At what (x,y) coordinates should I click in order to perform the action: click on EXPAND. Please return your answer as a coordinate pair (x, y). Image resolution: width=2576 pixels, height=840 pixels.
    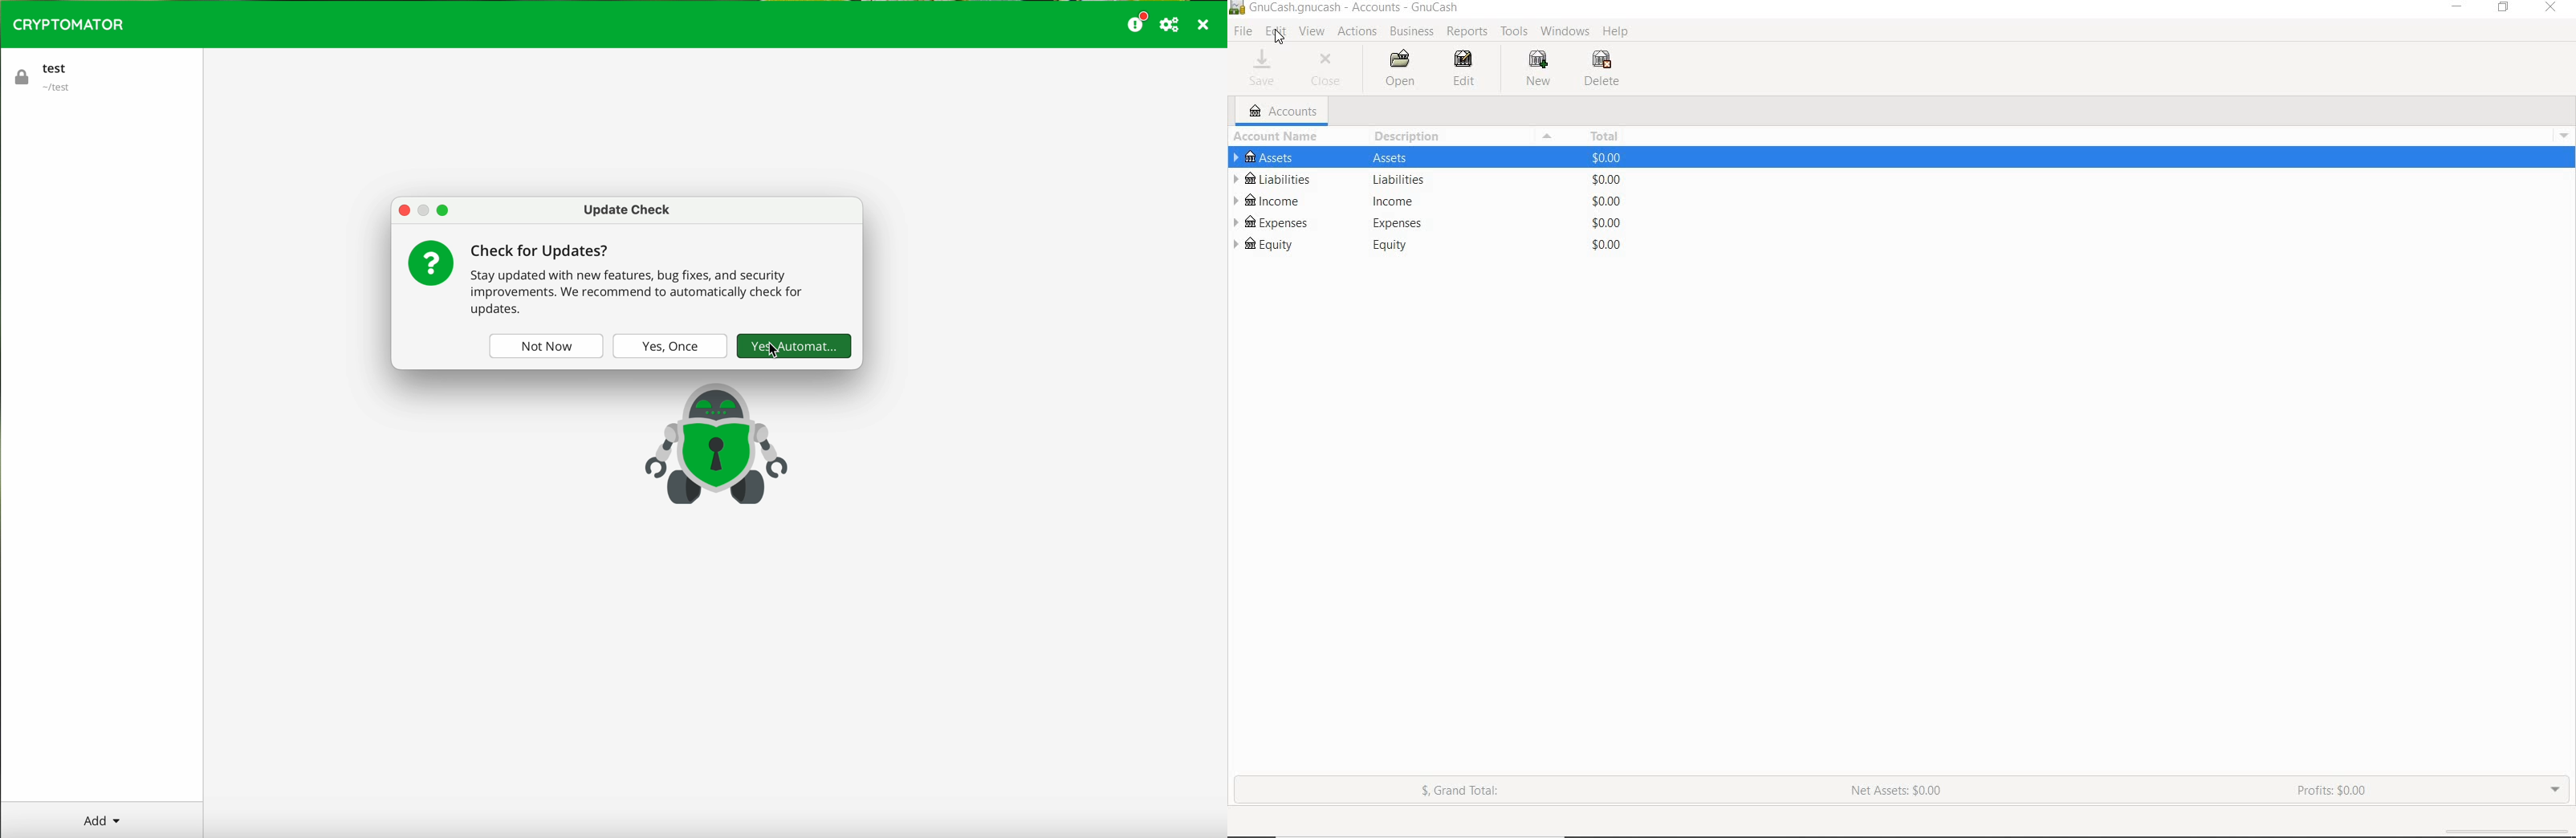
    Looking at the image, I should click on (2556, 791).